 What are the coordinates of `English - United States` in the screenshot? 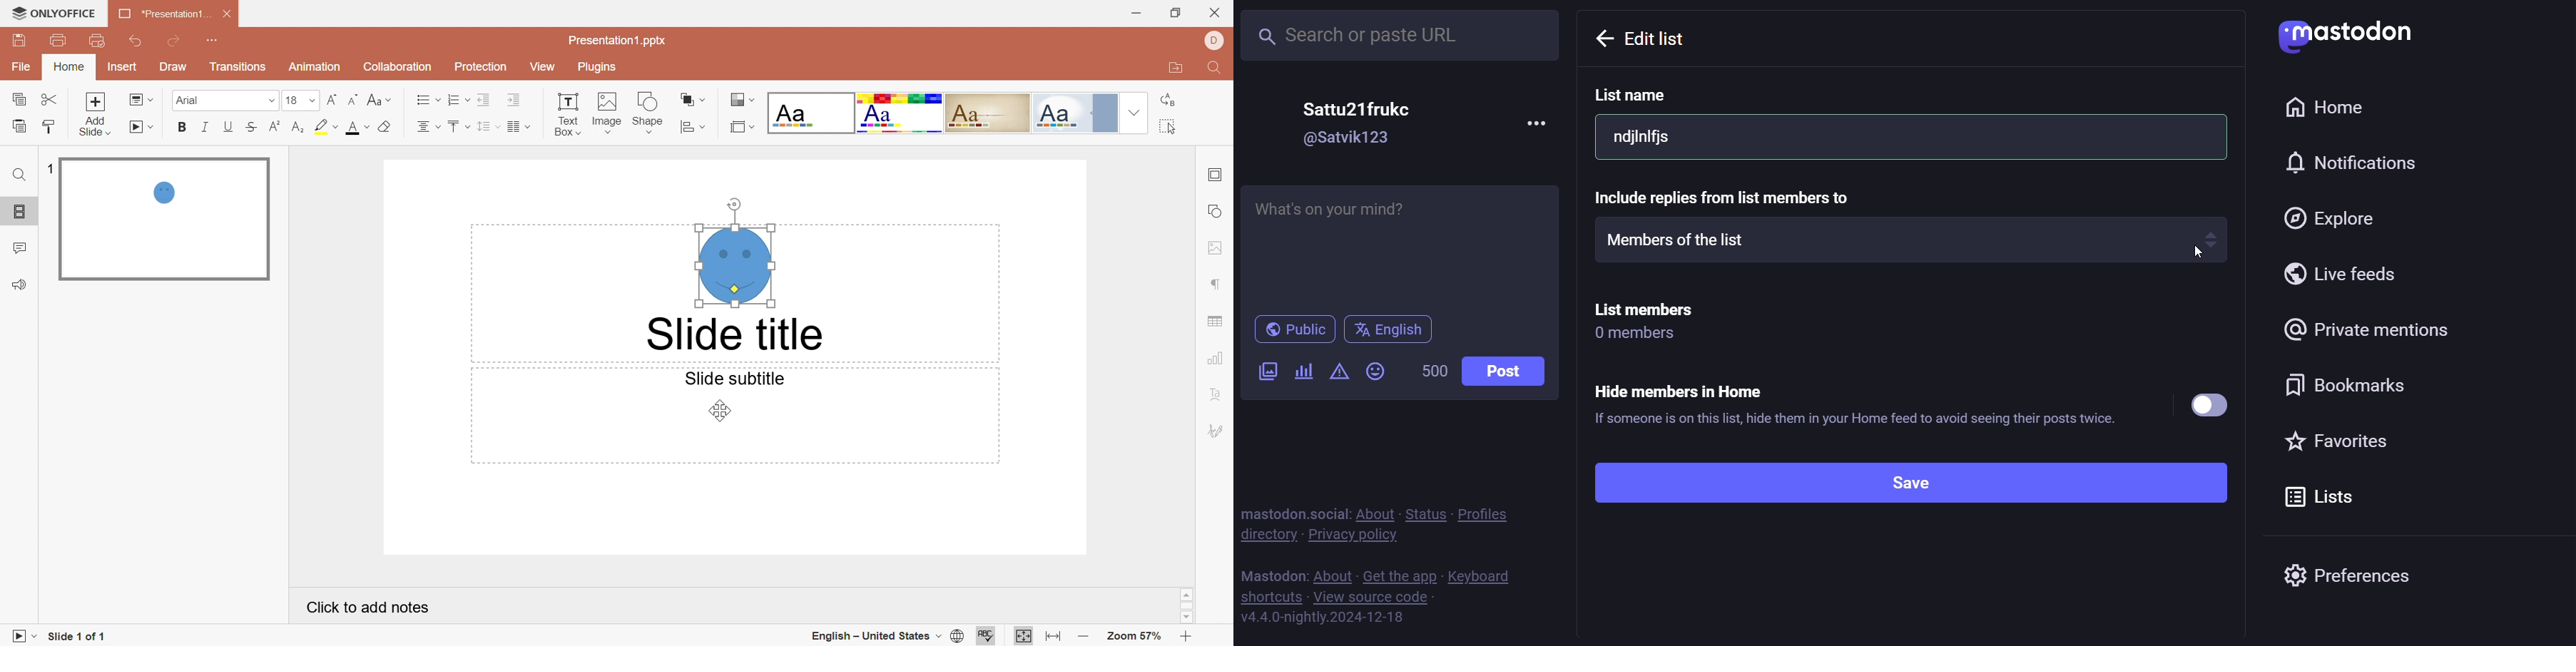 It's located at (876, 636).